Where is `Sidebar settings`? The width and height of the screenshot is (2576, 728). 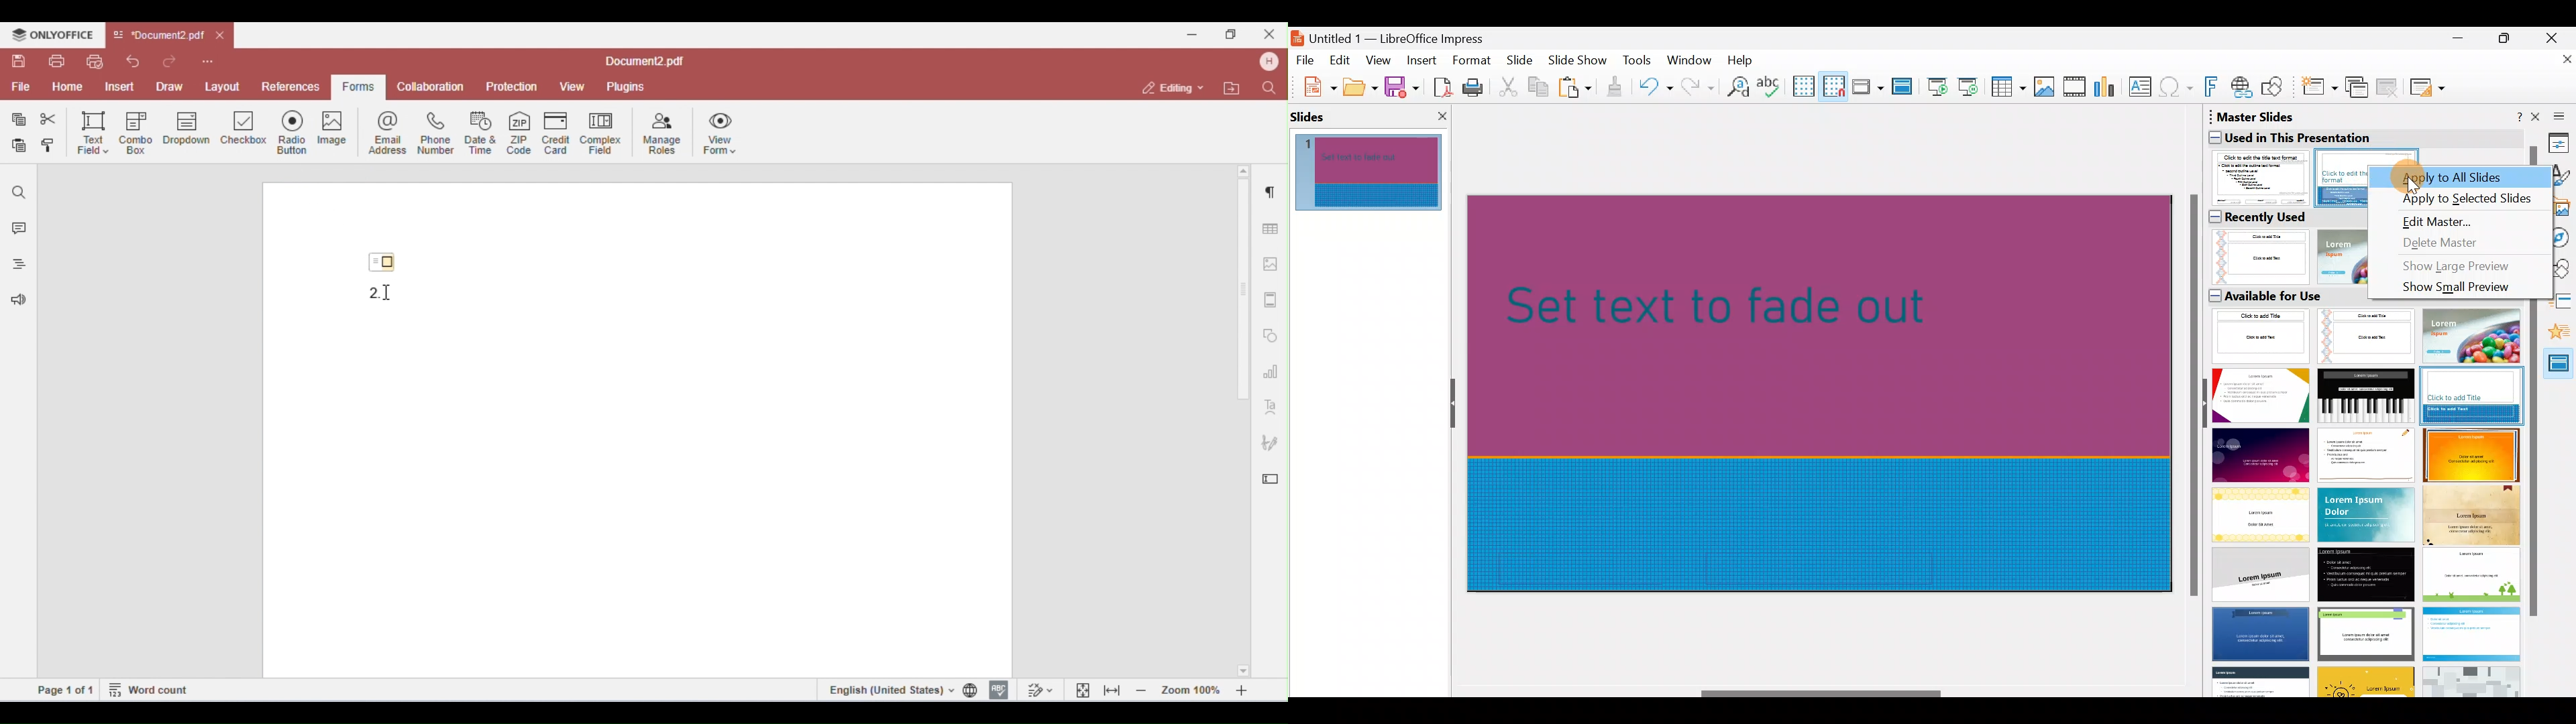
Sidebar settings is located at coordinates (2557, 115).